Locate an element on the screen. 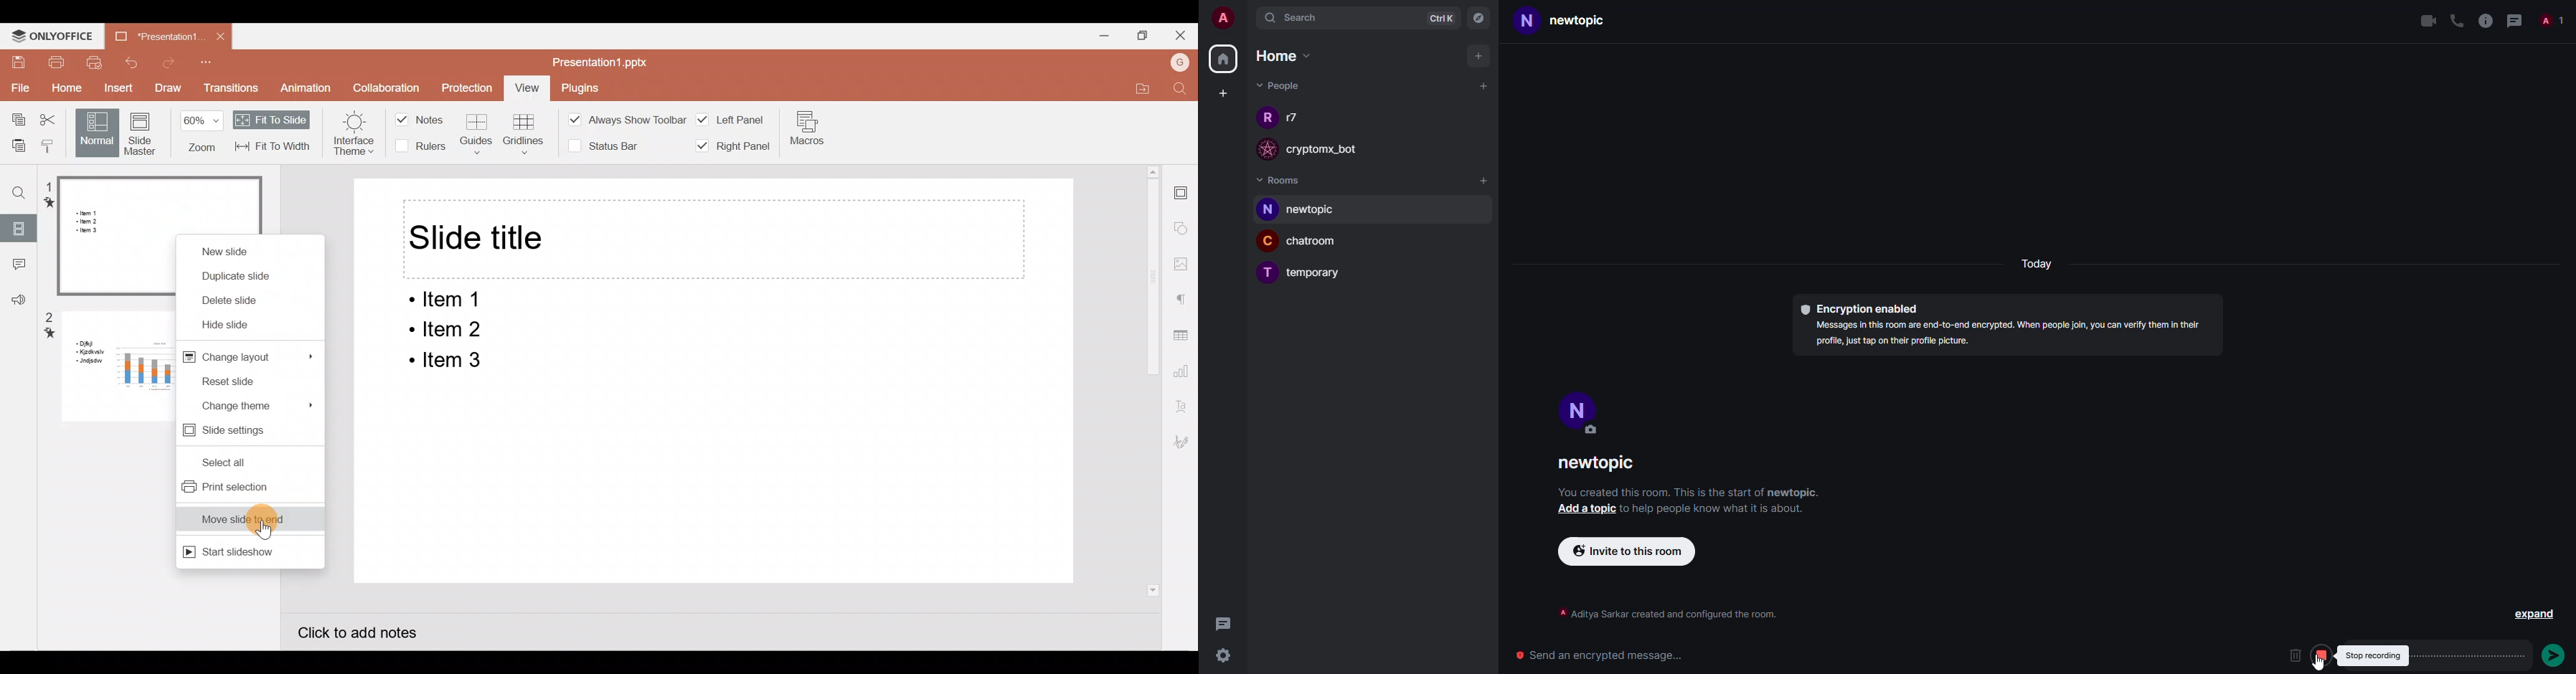 This screenshot has height=700, width=2576. Text Art settings is located at coordinates (1186, 404).